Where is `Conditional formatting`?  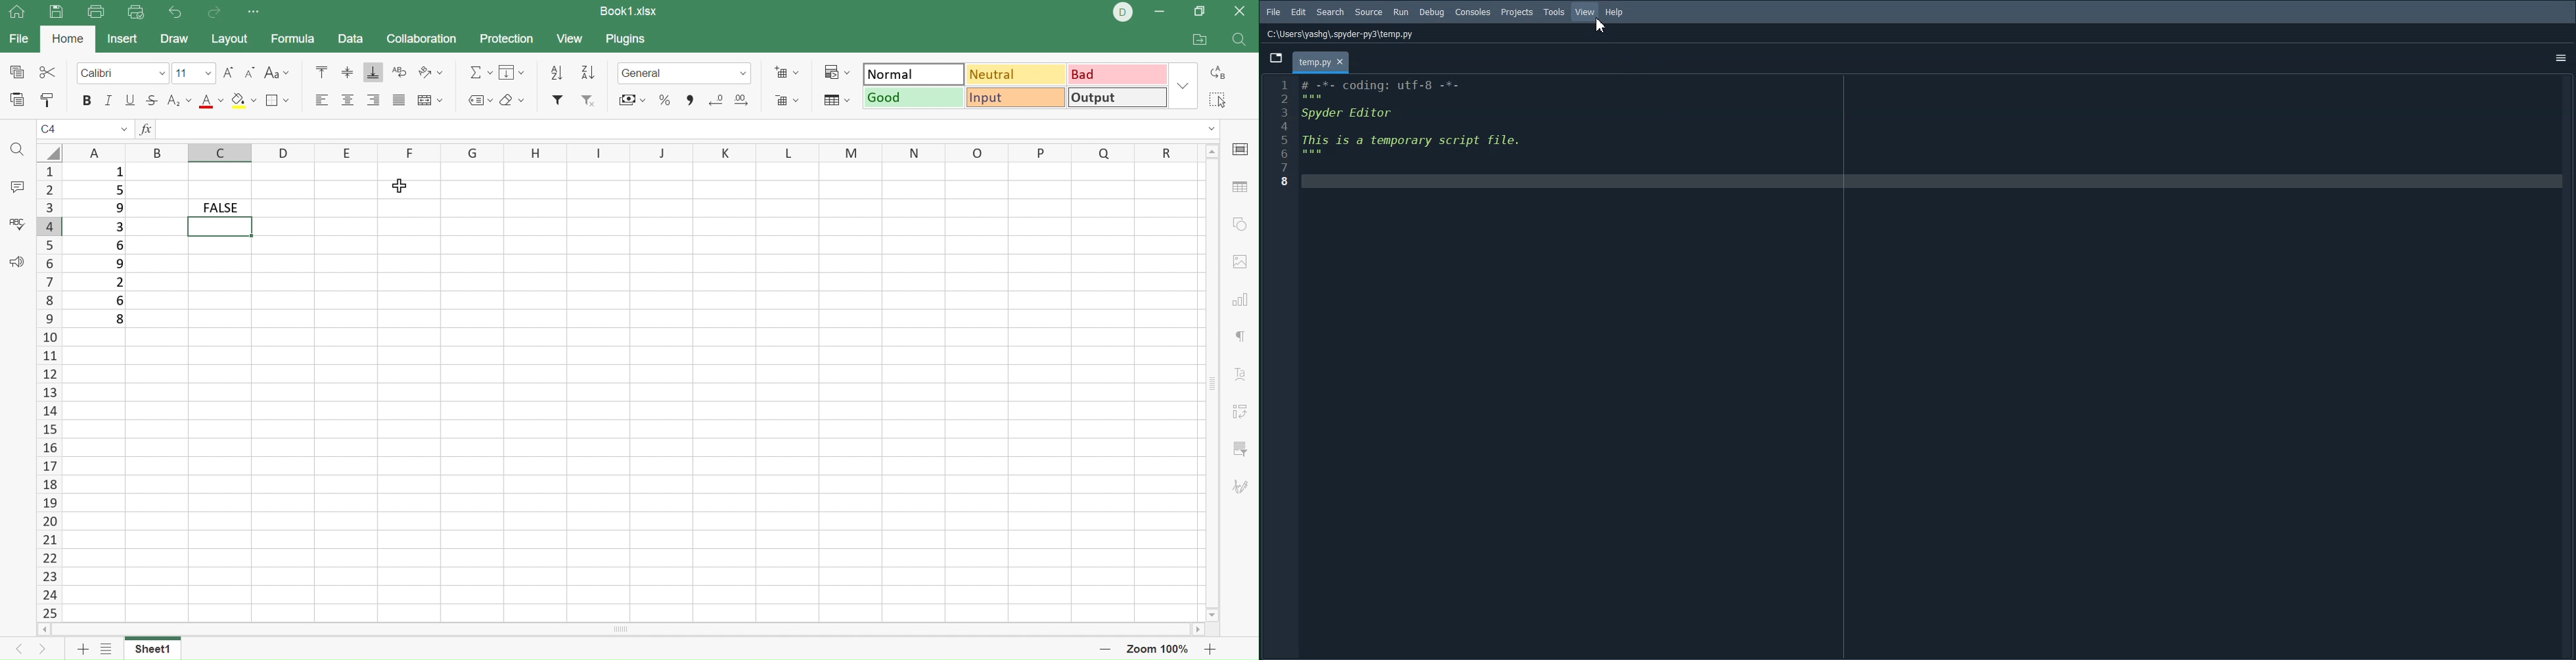
Conditional formatting is located at coordinates (837, 71).